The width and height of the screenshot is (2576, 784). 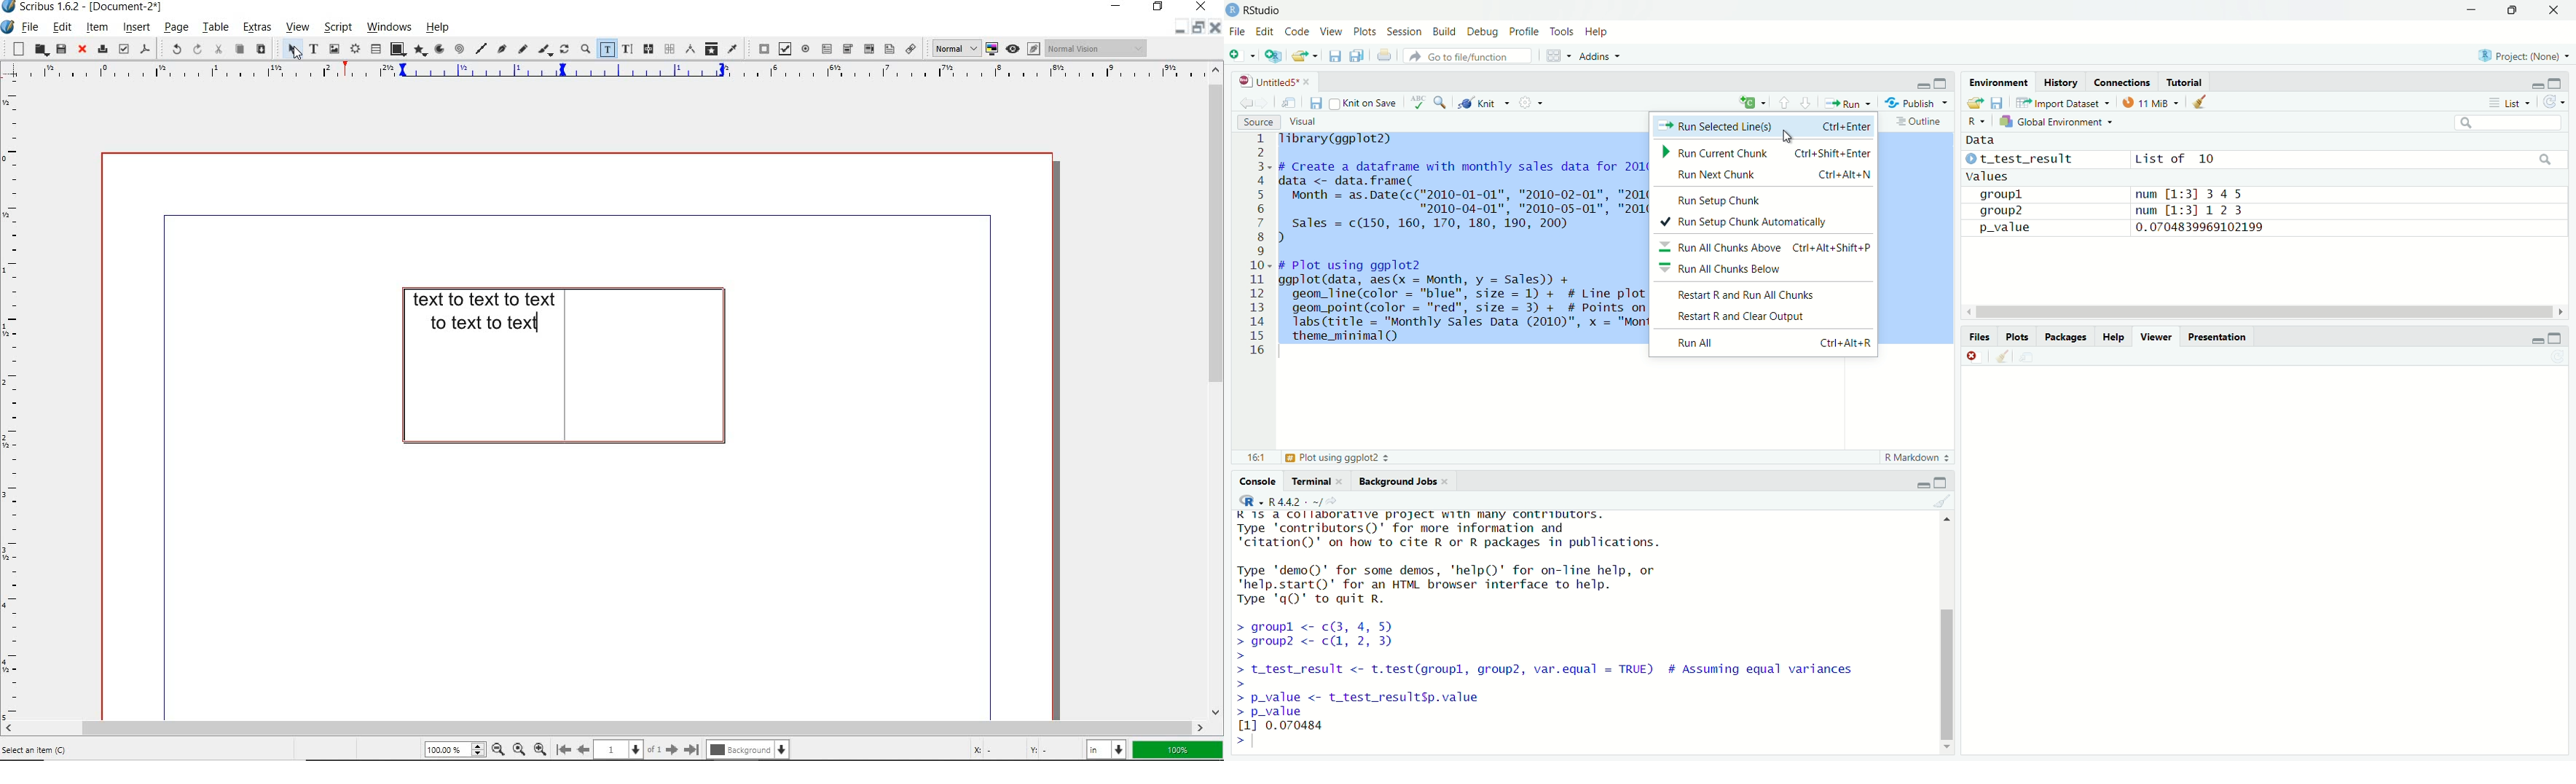 What do you see at coordinates (173, 49) in the screenshot?
I see `undo` at bounding box center [173, 49].